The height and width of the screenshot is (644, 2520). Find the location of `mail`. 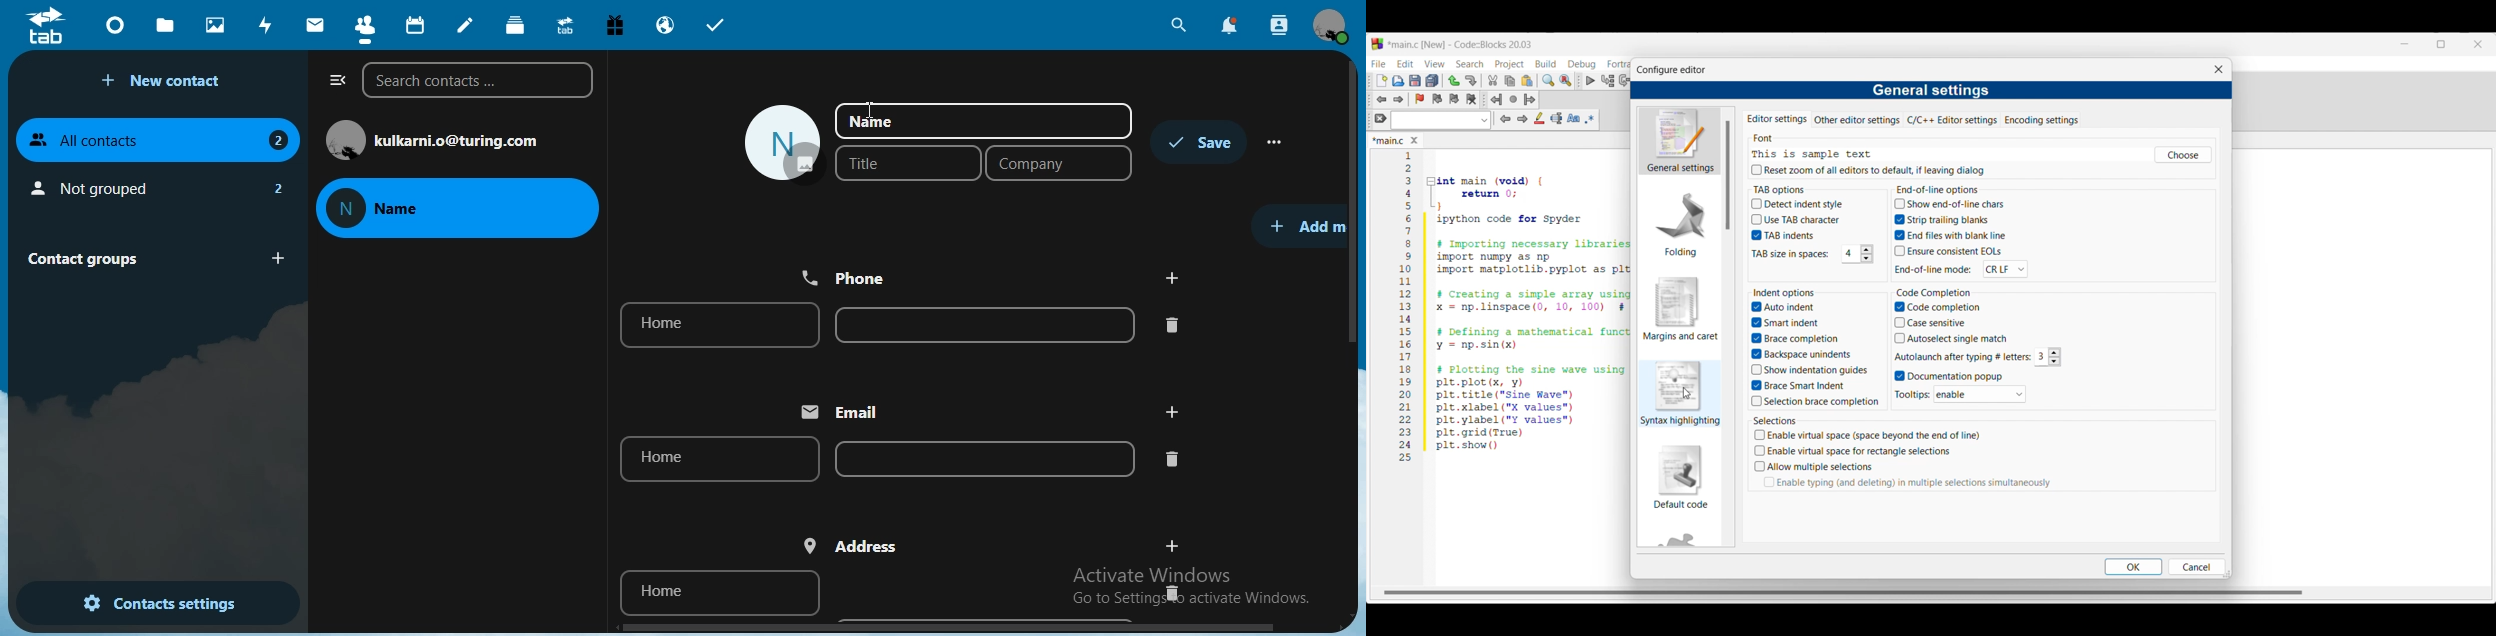

mail is located at coordinates (313, 25).